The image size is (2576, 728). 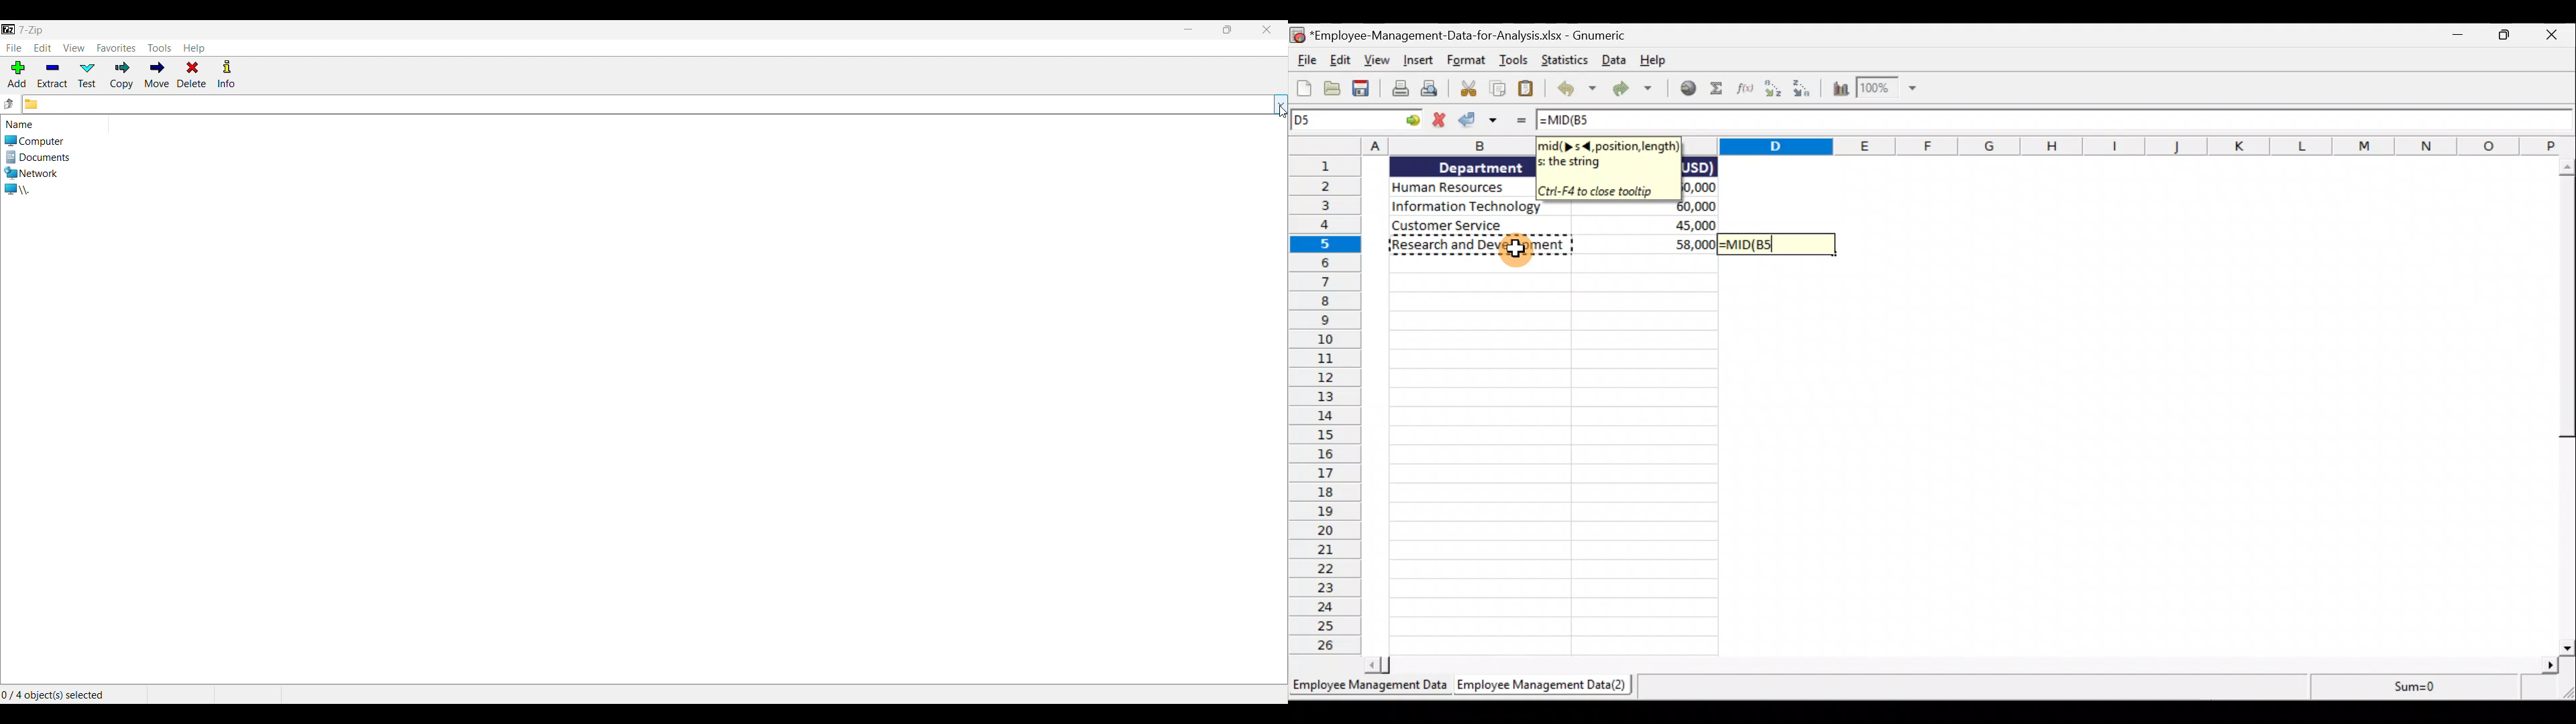 I want to click on Minimise, so click(x=2461, y=38).